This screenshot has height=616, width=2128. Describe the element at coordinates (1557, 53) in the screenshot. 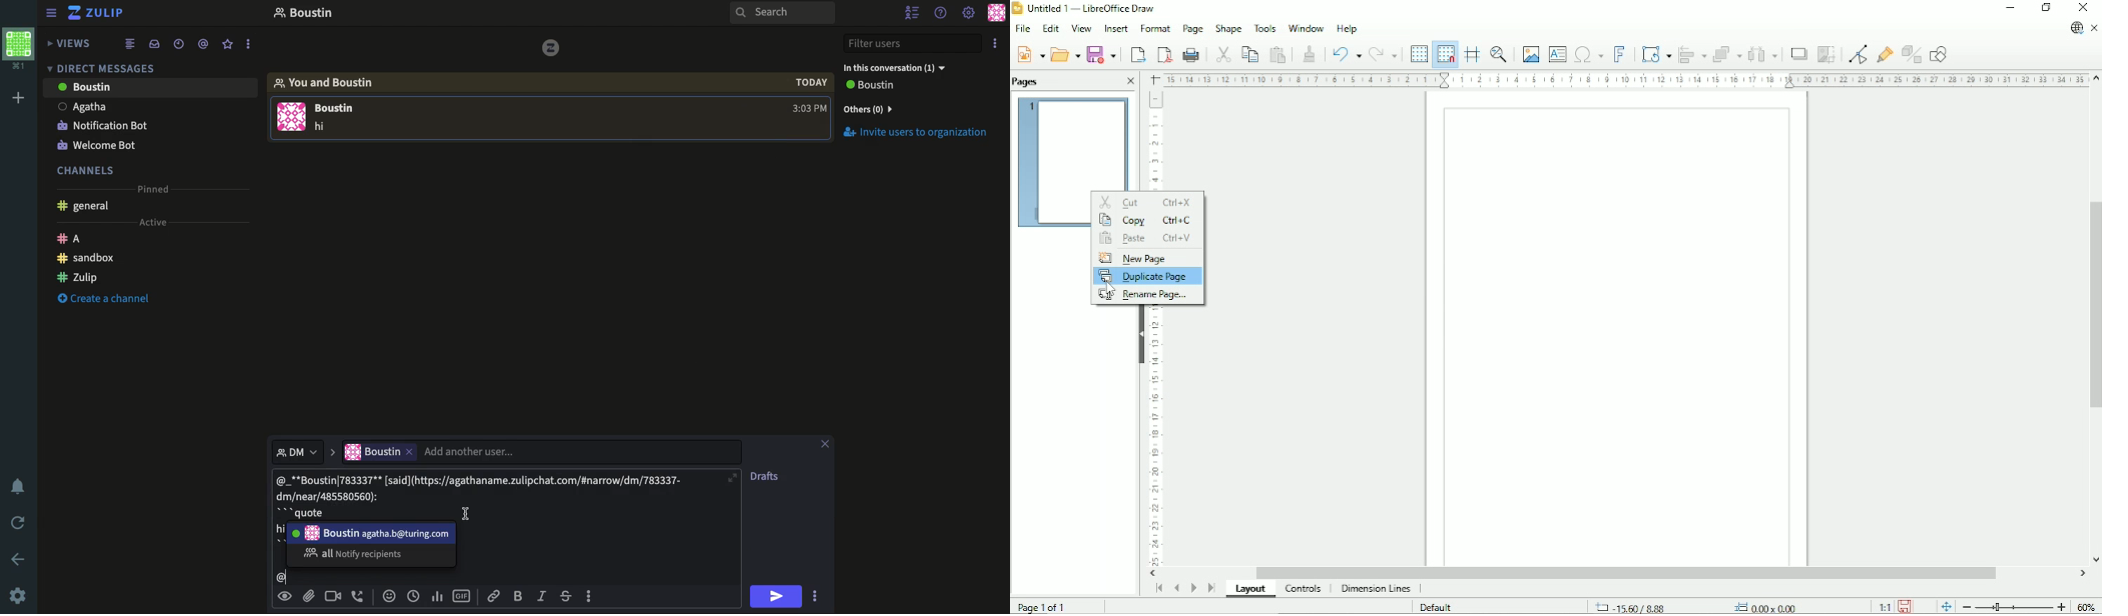

I see `Insert text box` at that location.